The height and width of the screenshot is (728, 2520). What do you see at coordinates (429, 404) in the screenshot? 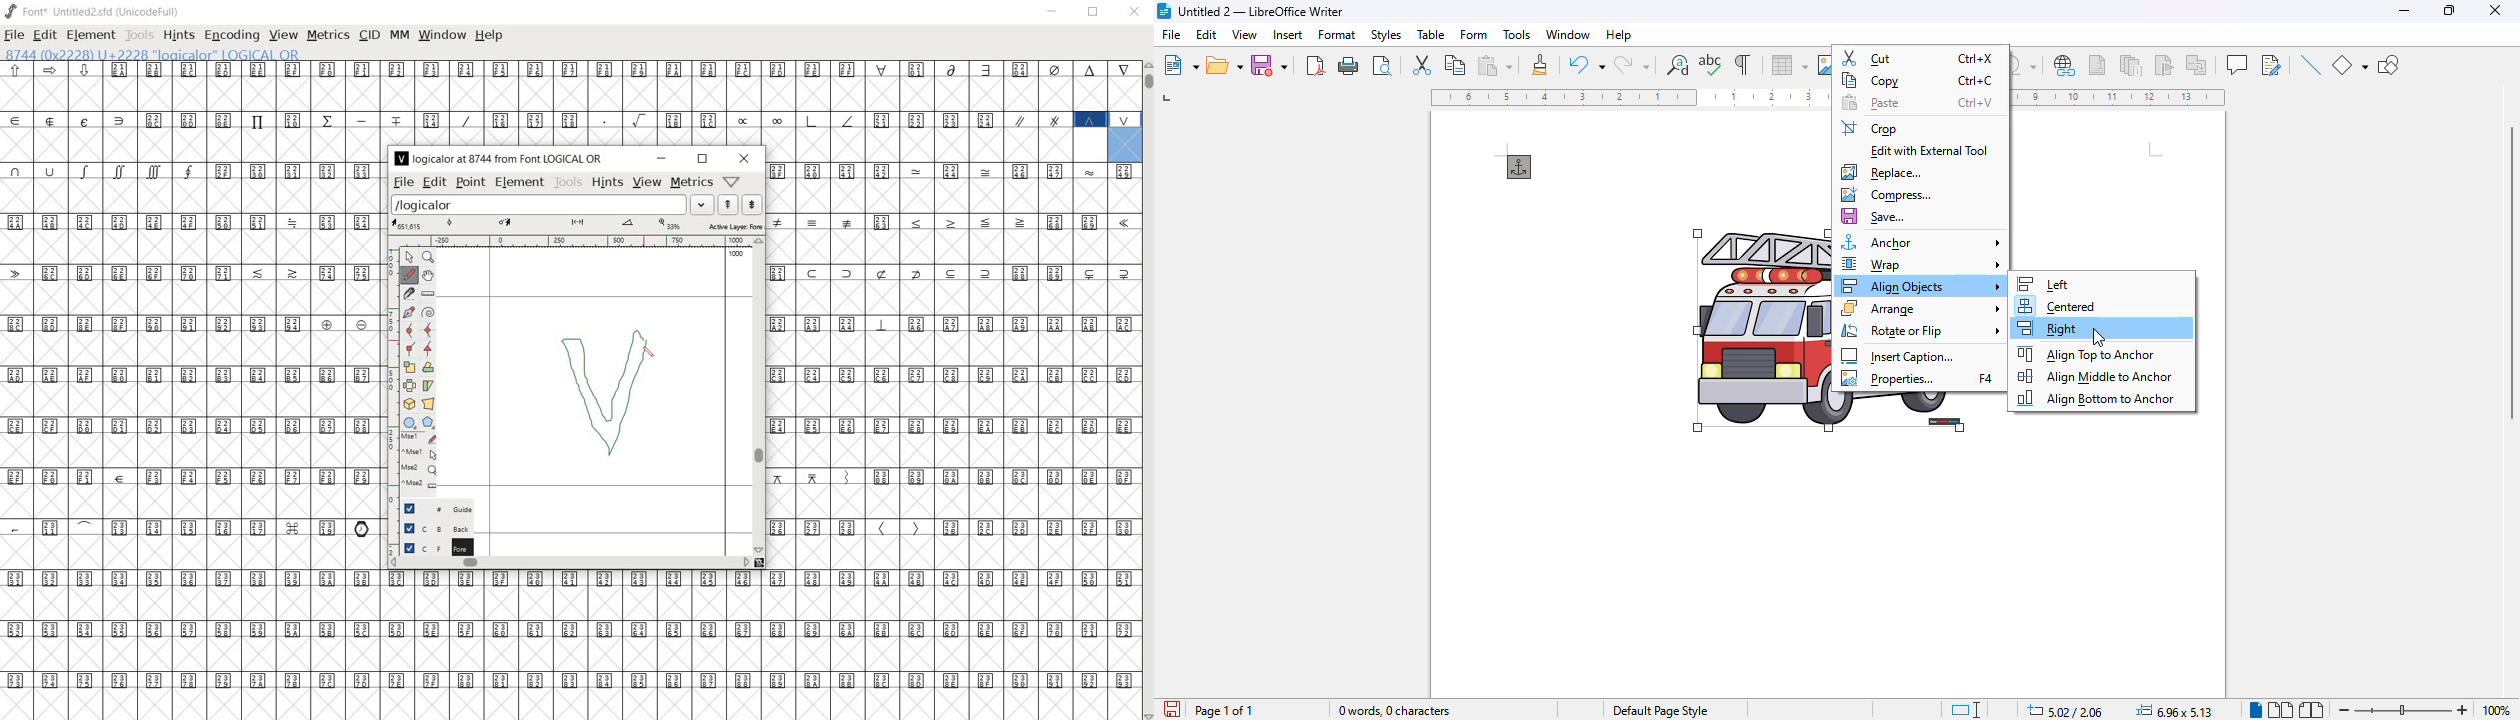
I see `perform a perspective transformation on the selection` at bounding box center [429, 404].